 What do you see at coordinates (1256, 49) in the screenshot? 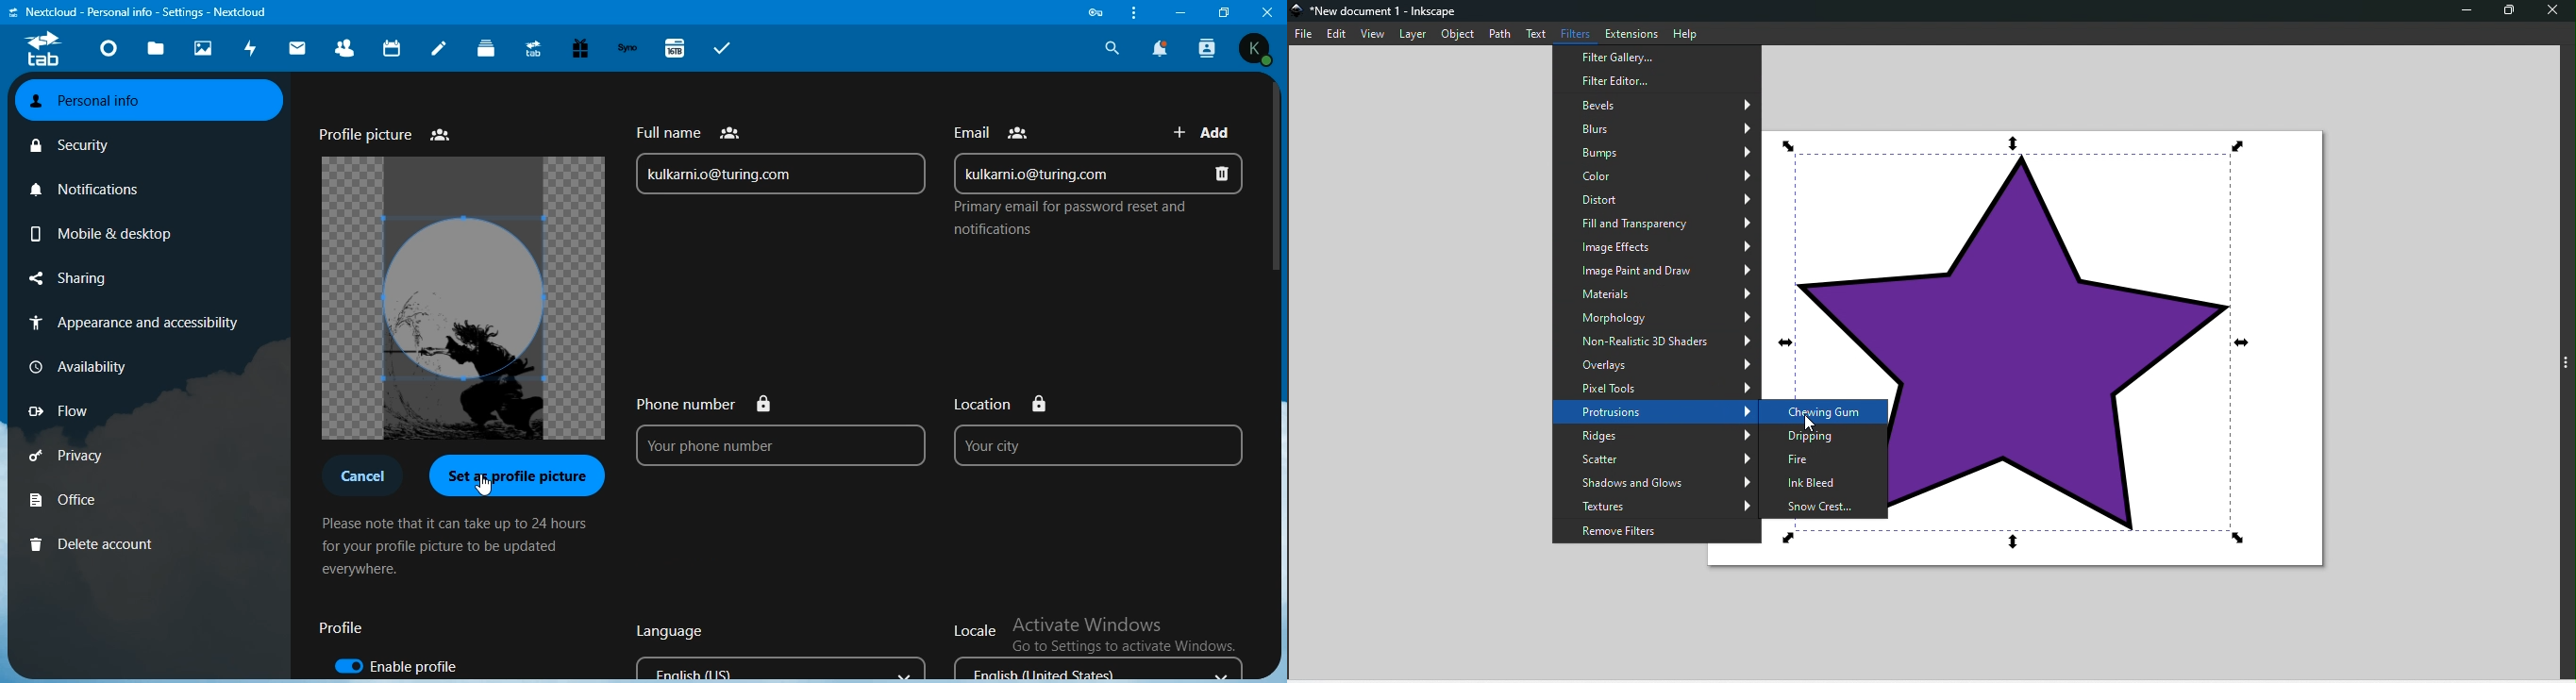
I see `view profile` at bounding box center [1256, 49].